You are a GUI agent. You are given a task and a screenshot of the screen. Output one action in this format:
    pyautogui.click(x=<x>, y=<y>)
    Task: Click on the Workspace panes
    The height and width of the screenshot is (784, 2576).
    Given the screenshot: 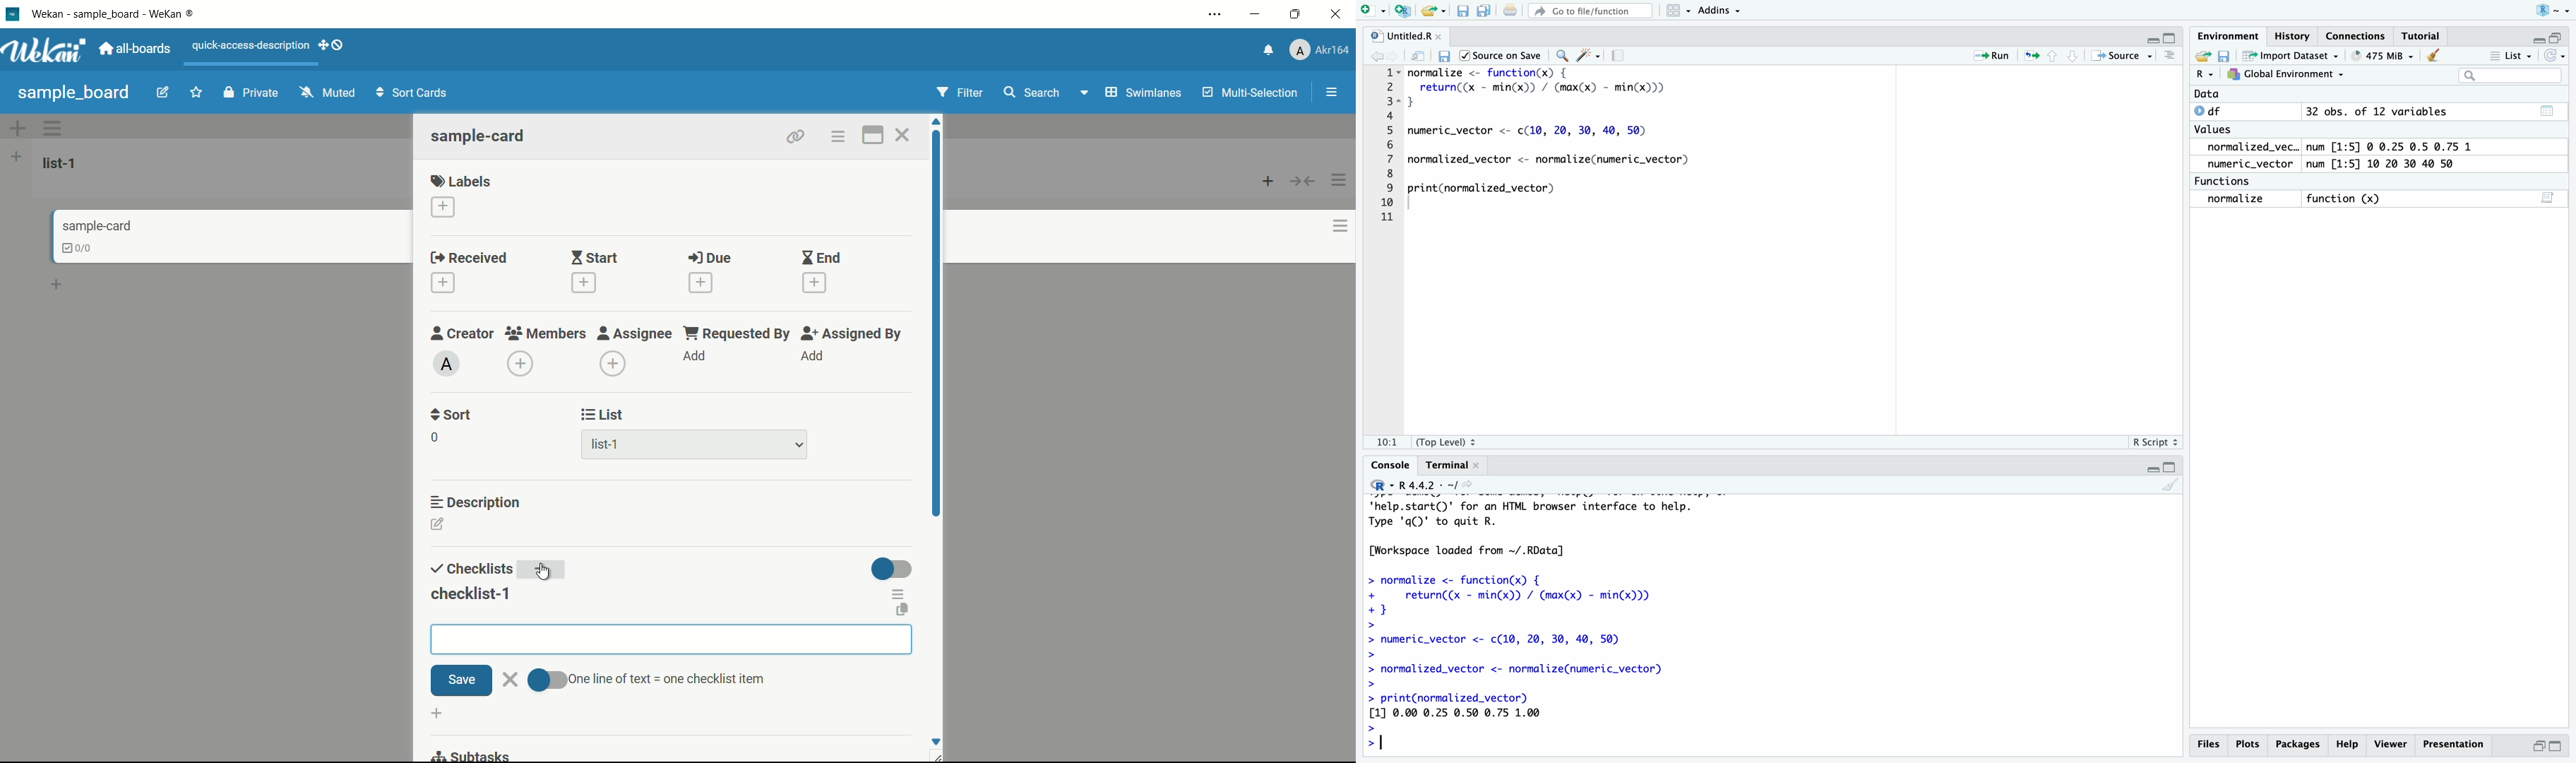 What is the action you would take?
    pyautogui.click(x=1677, y=12)
    